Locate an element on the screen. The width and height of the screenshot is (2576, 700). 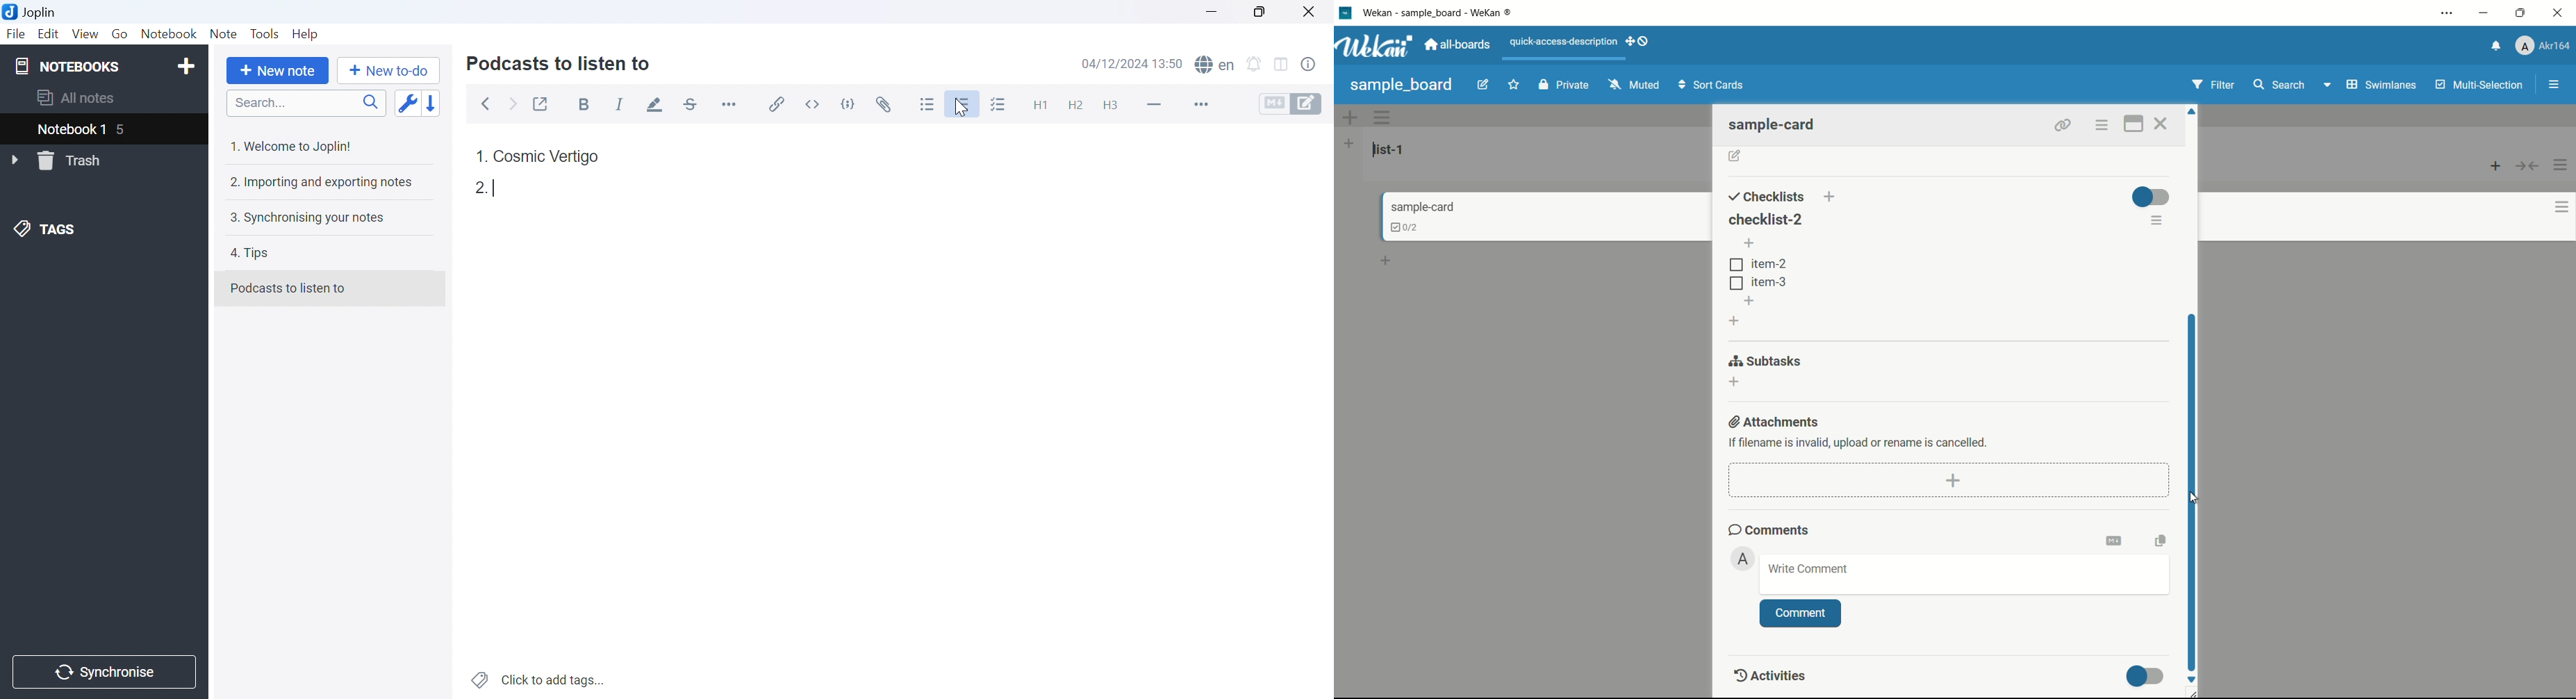
Add notebook is located at coordinates (185, 68).